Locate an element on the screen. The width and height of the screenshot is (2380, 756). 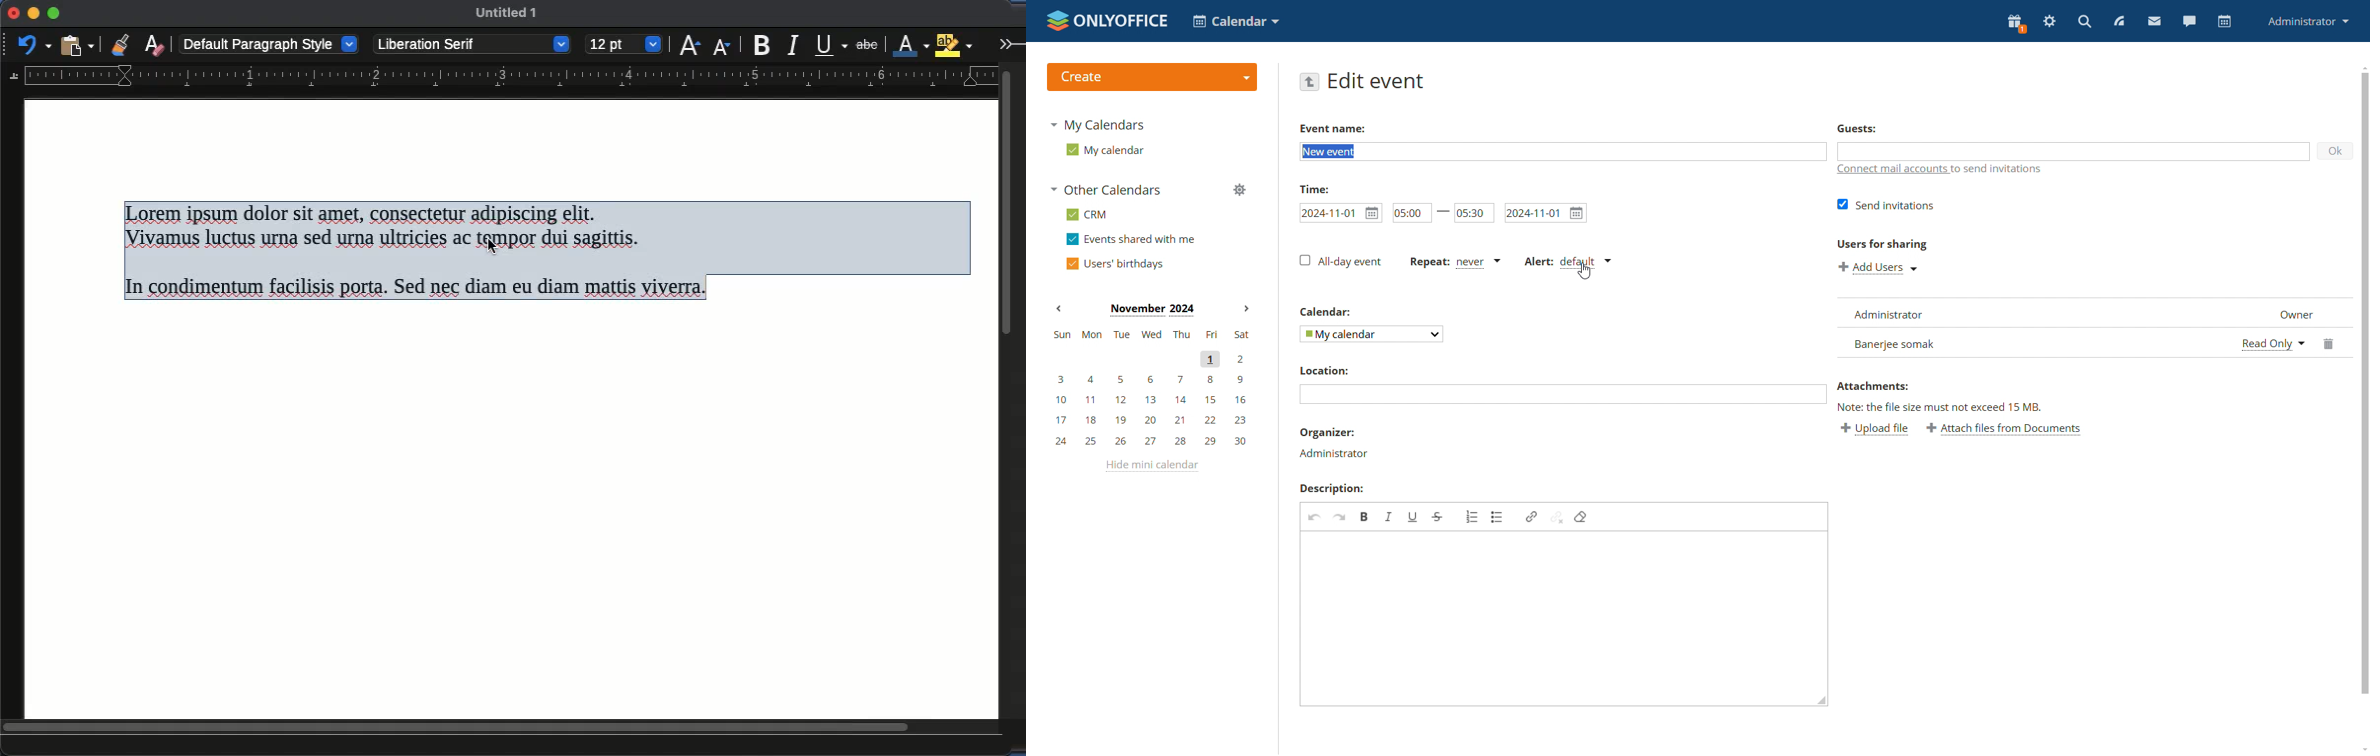
scrollbar is located at coordinates (2365, 382).